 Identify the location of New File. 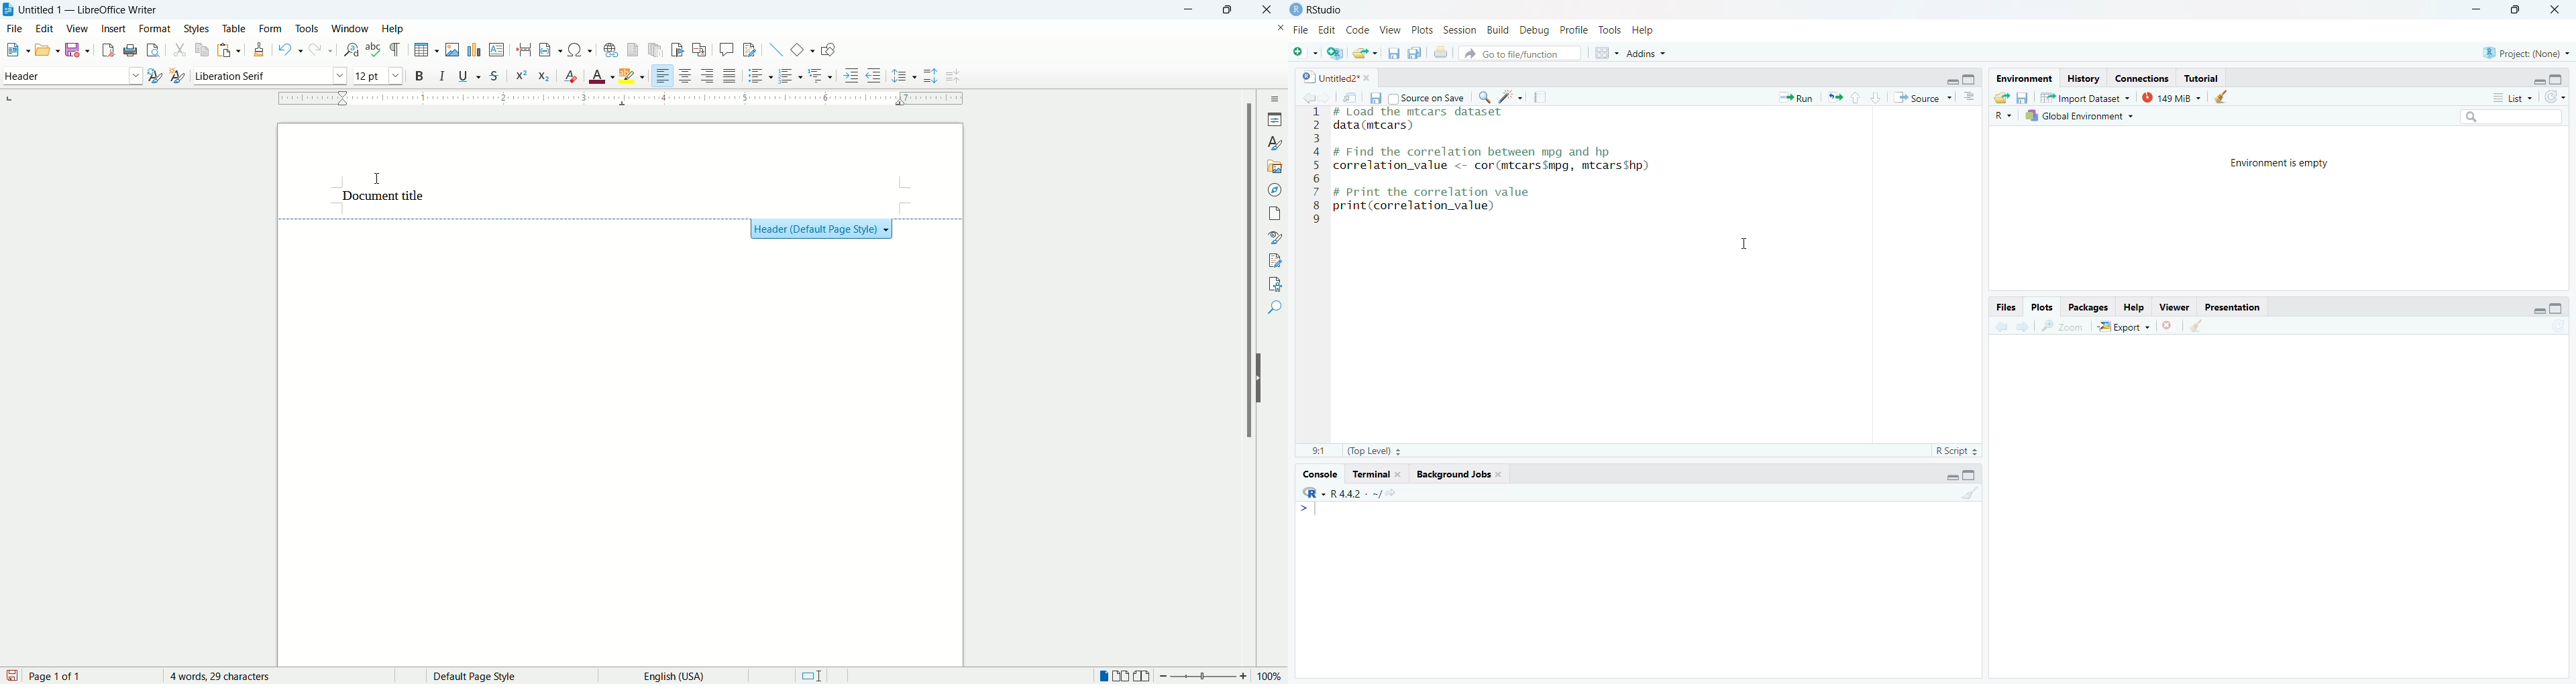
(1304, 55).